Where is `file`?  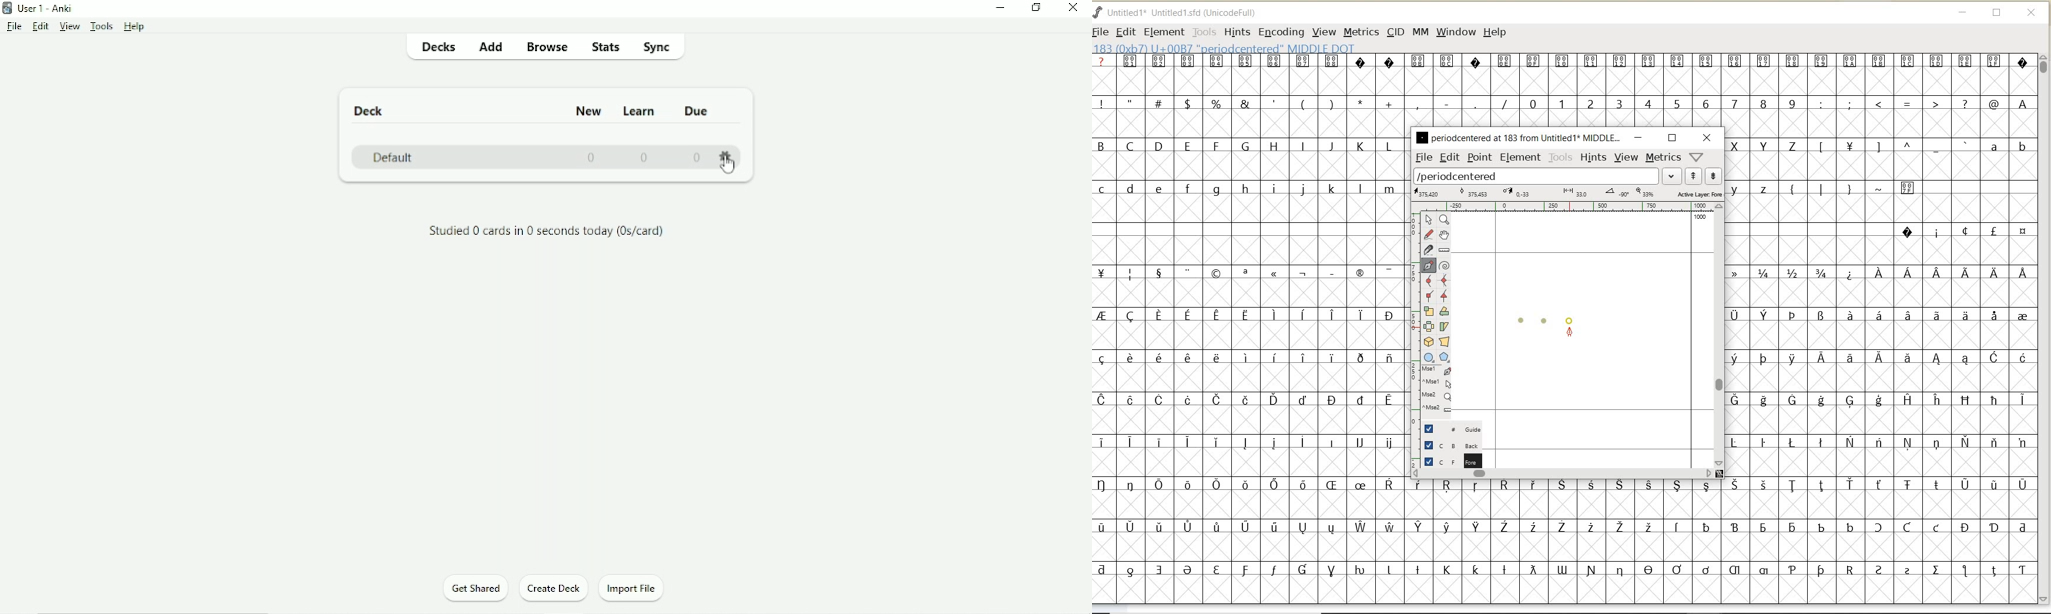
file is located at coordinates (1423, 158).